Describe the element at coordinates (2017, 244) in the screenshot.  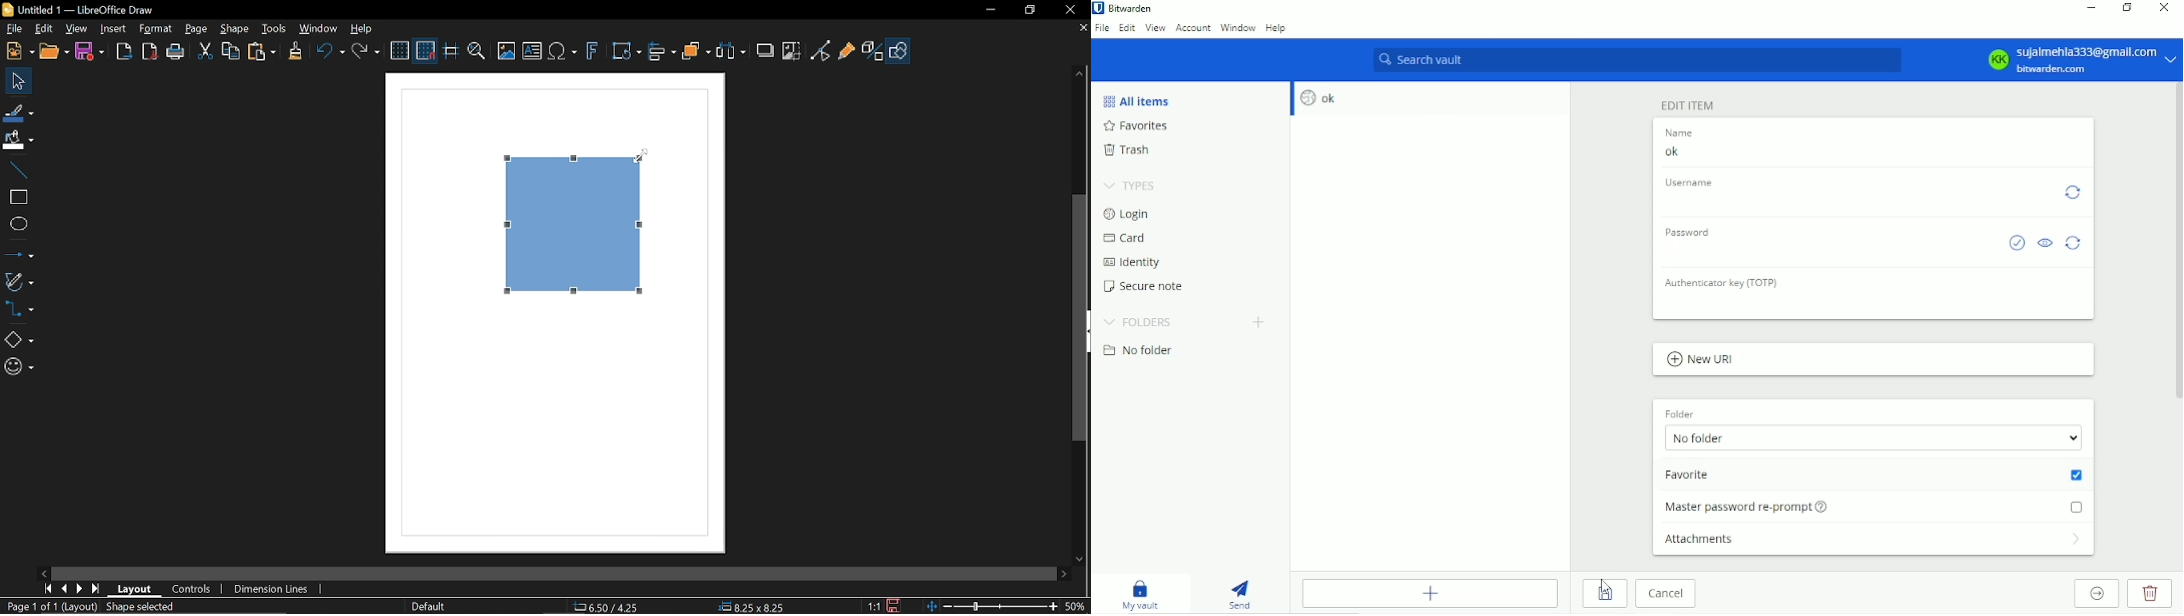
I see `Check if password has been exposed` at that location.